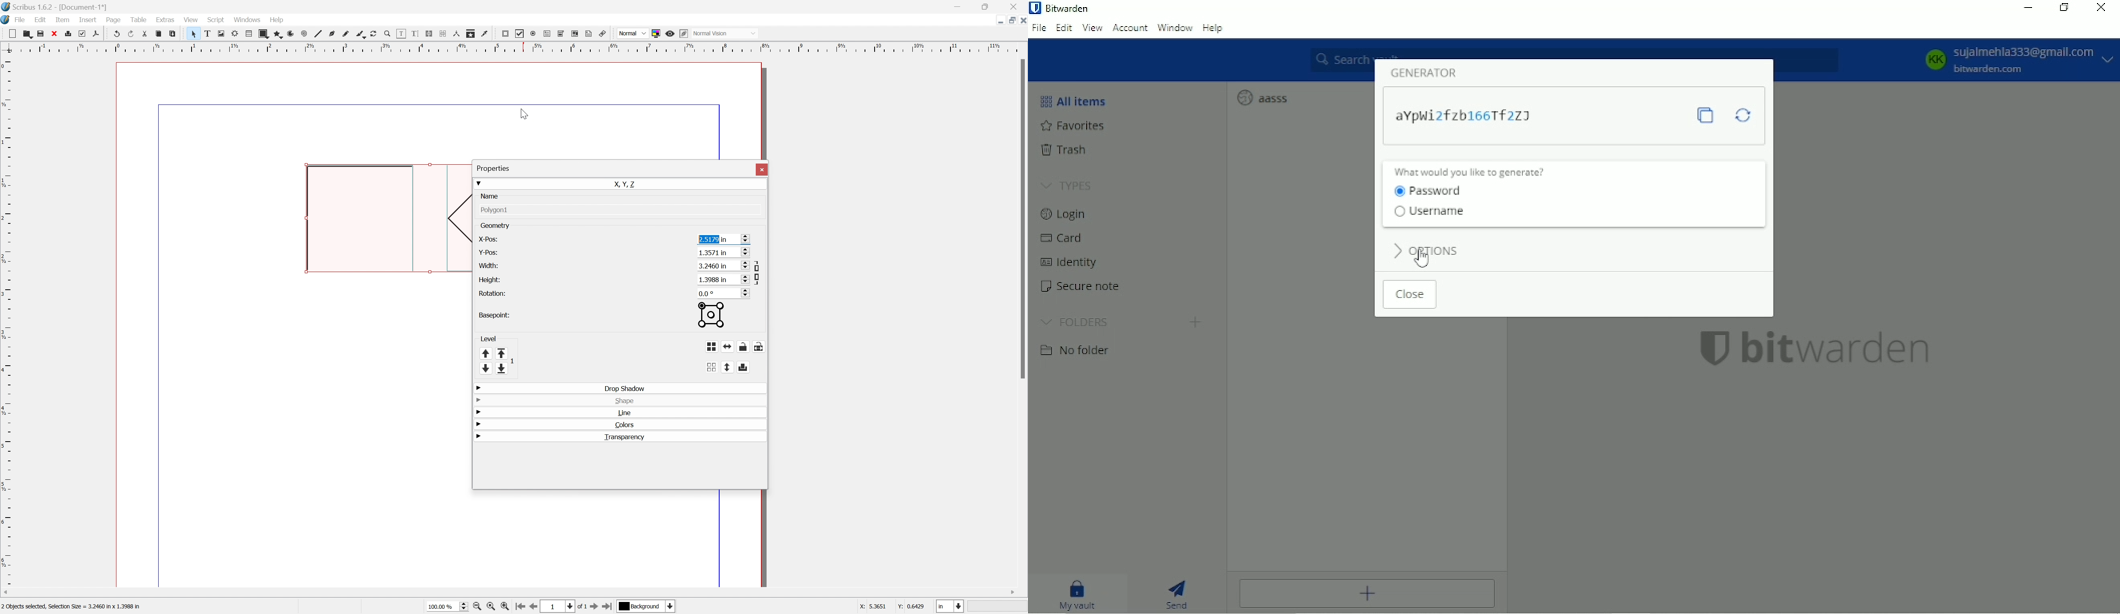 The height and width of the screenshot is (616, 2128). Describe the element at coordinates (988, 6) in the screenshot. I see `Restore Down` at that location.